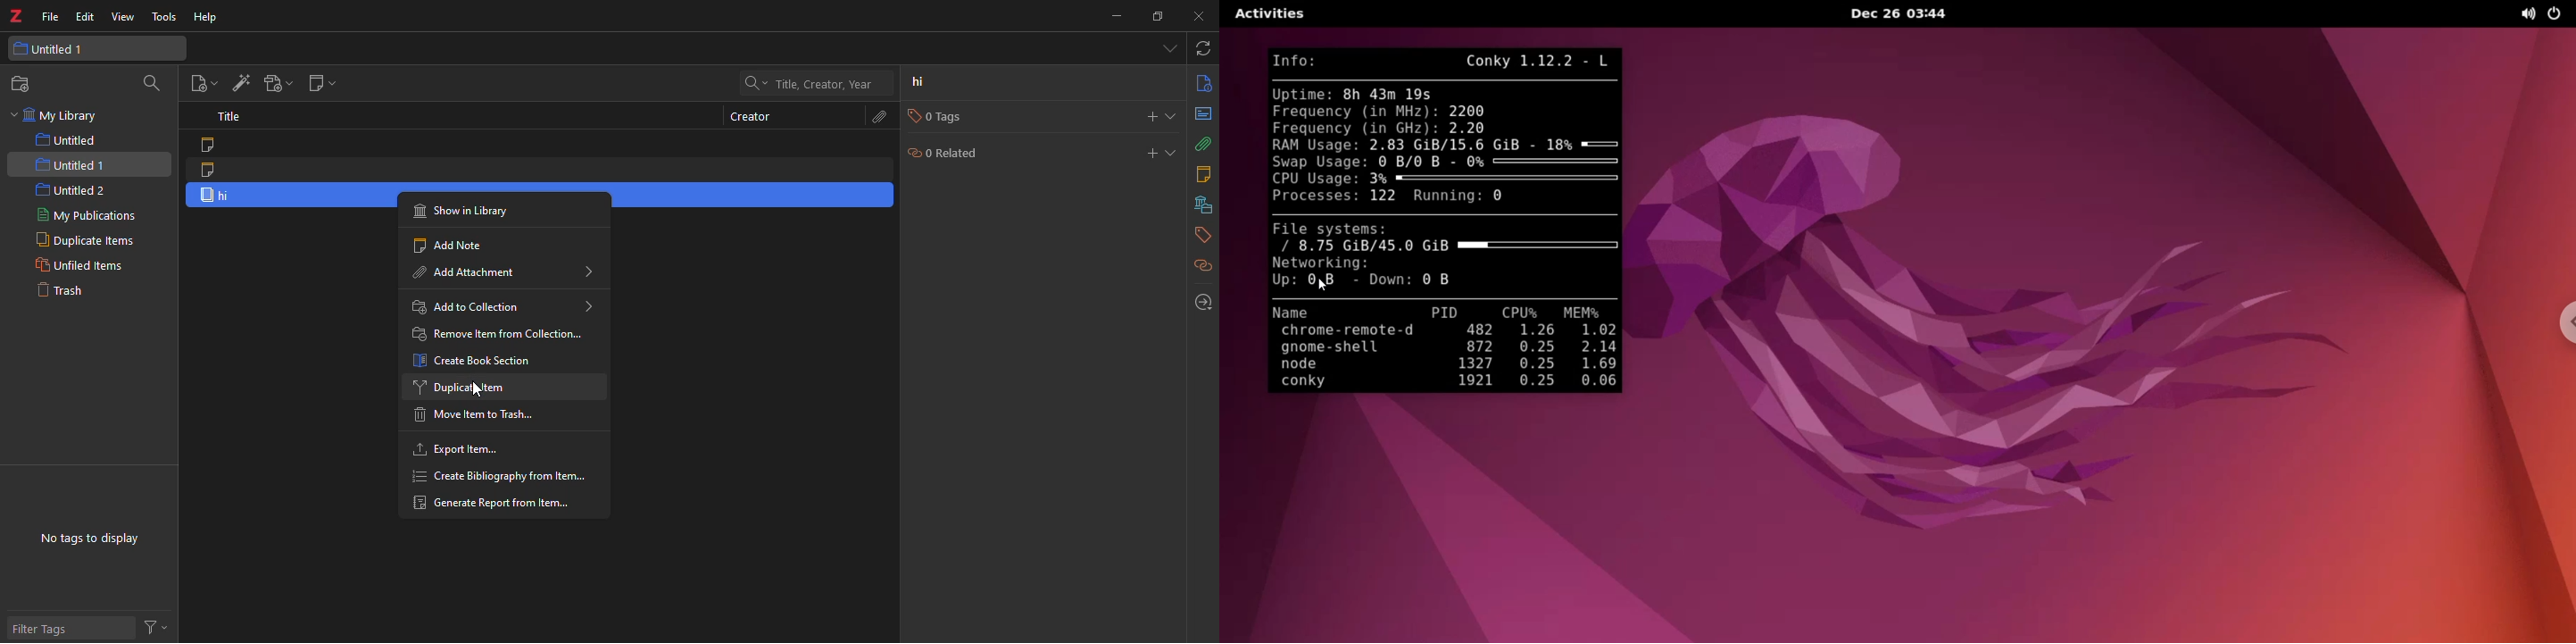  I want to click on untitled 1, so click(70, 163).